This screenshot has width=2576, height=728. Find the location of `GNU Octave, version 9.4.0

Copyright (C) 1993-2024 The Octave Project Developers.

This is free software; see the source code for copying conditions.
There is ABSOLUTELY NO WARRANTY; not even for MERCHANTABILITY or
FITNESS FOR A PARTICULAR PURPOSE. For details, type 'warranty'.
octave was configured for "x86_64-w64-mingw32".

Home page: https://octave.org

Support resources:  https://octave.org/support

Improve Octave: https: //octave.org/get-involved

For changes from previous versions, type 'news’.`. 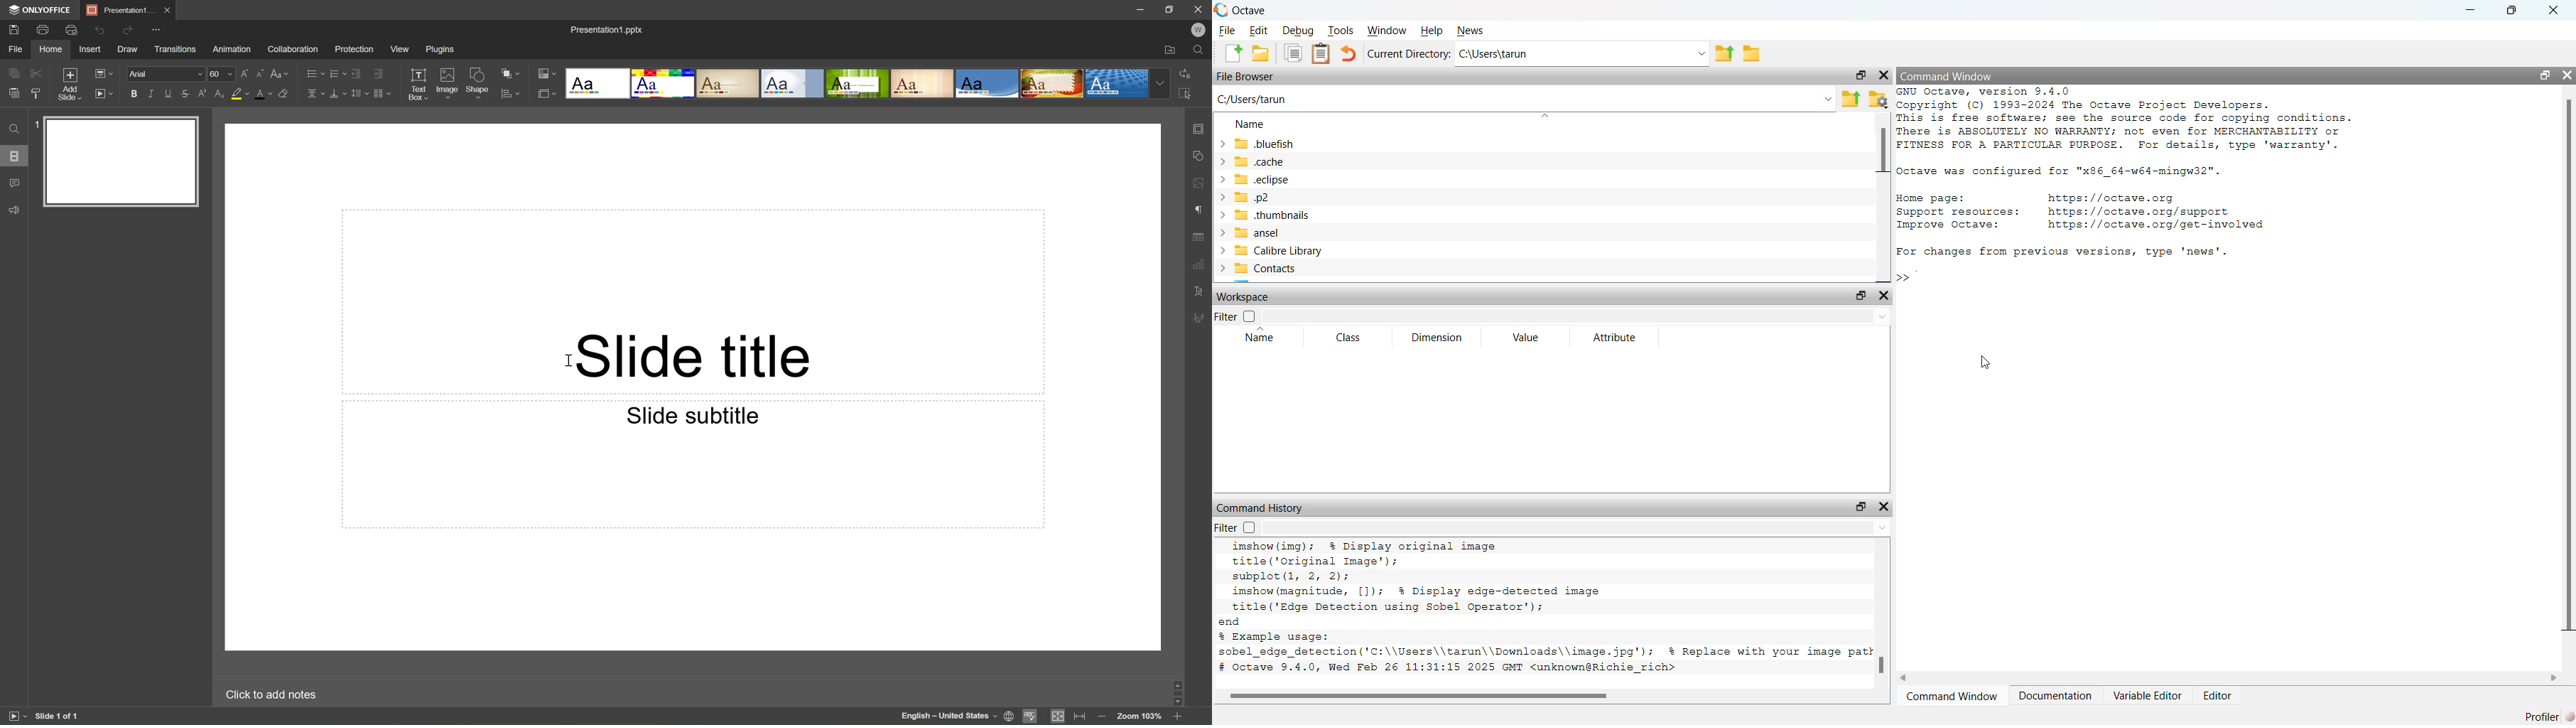

GNU Octave, version 9.4.0

Copyright (C) 1993-2024 The Octave Project Developers.

This is free software; see the source code for copying conditions.
There is ABSOLUTELY NO WARRANTY; not even for MERCHANTABILITY or
FITNESS FOR A PARTICULAR PURPOSE. For details, type 'warranty'.
octave was configured for "x86_64-w64-mingw32".

Home page: https://octave.org

Support resources:  https://octave.org/support

Improve Octave: https: //octave.org/get-involved

For changes from previous versions, type 'news’. is located at coordinates (2136, 176).